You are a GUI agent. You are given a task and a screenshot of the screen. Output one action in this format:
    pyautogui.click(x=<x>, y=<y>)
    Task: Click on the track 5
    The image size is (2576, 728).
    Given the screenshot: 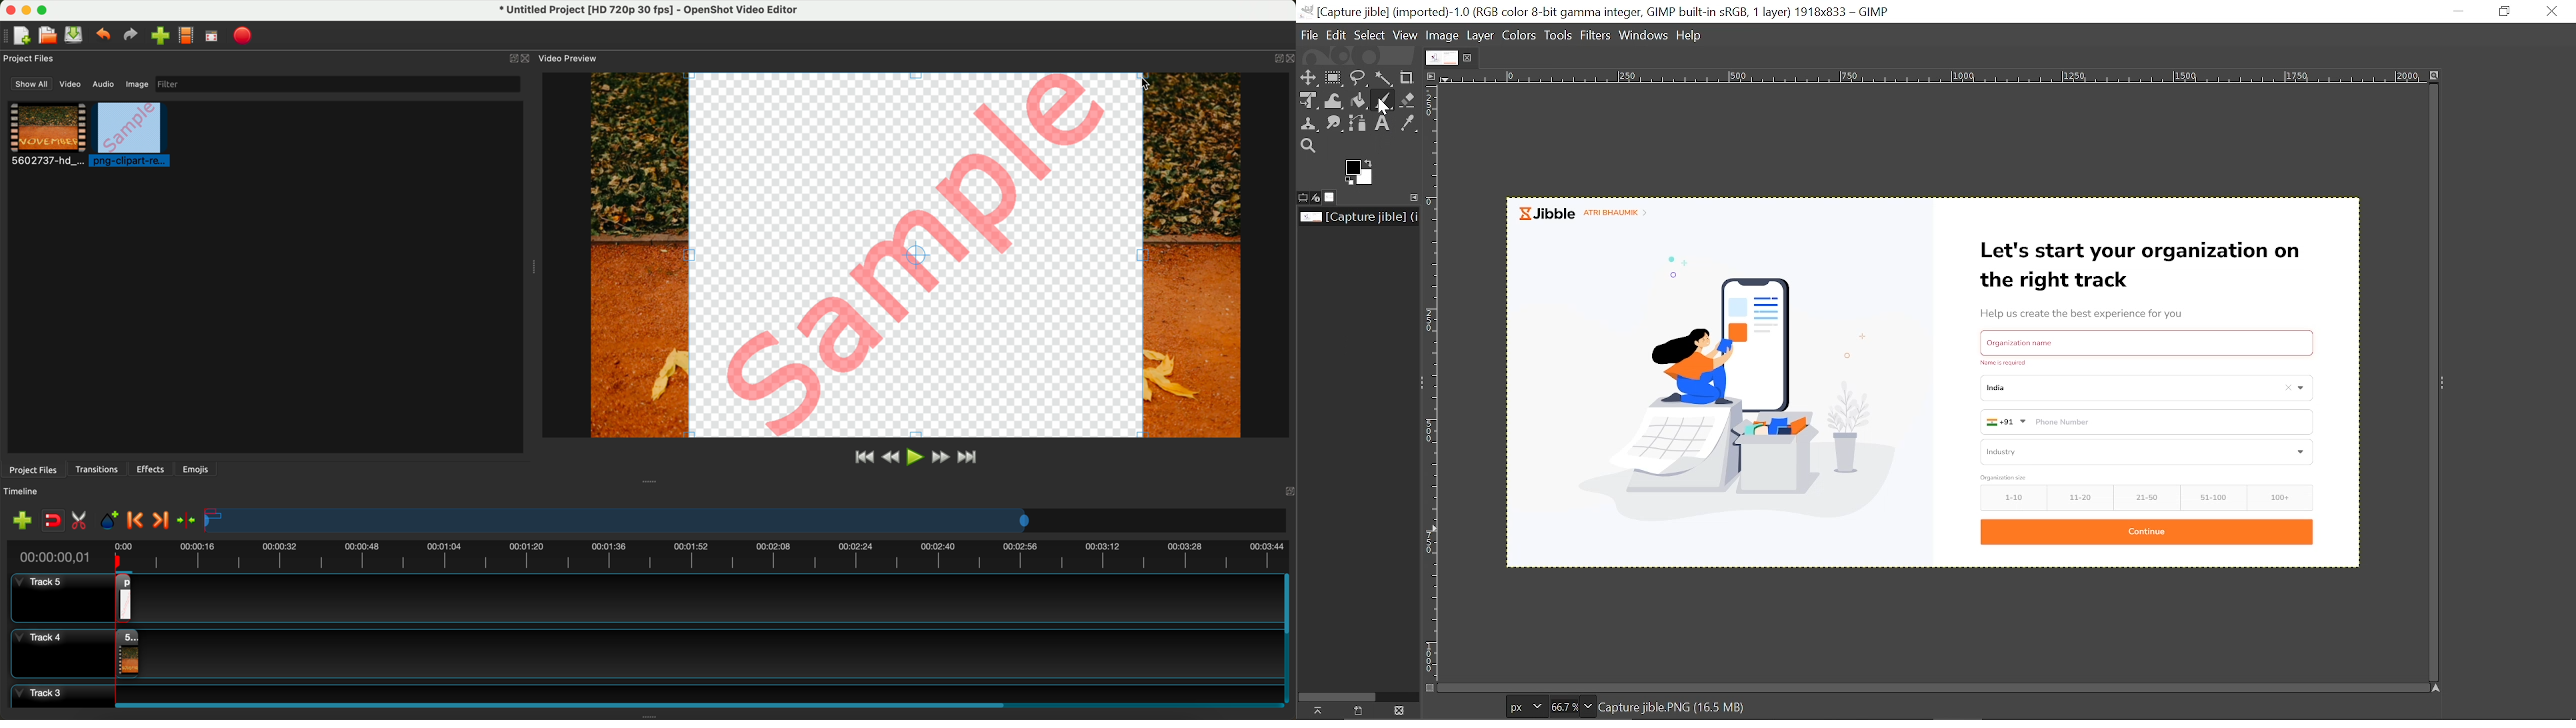 What is the action you would take?
    pyautogui.click(x=53, y=598)
    